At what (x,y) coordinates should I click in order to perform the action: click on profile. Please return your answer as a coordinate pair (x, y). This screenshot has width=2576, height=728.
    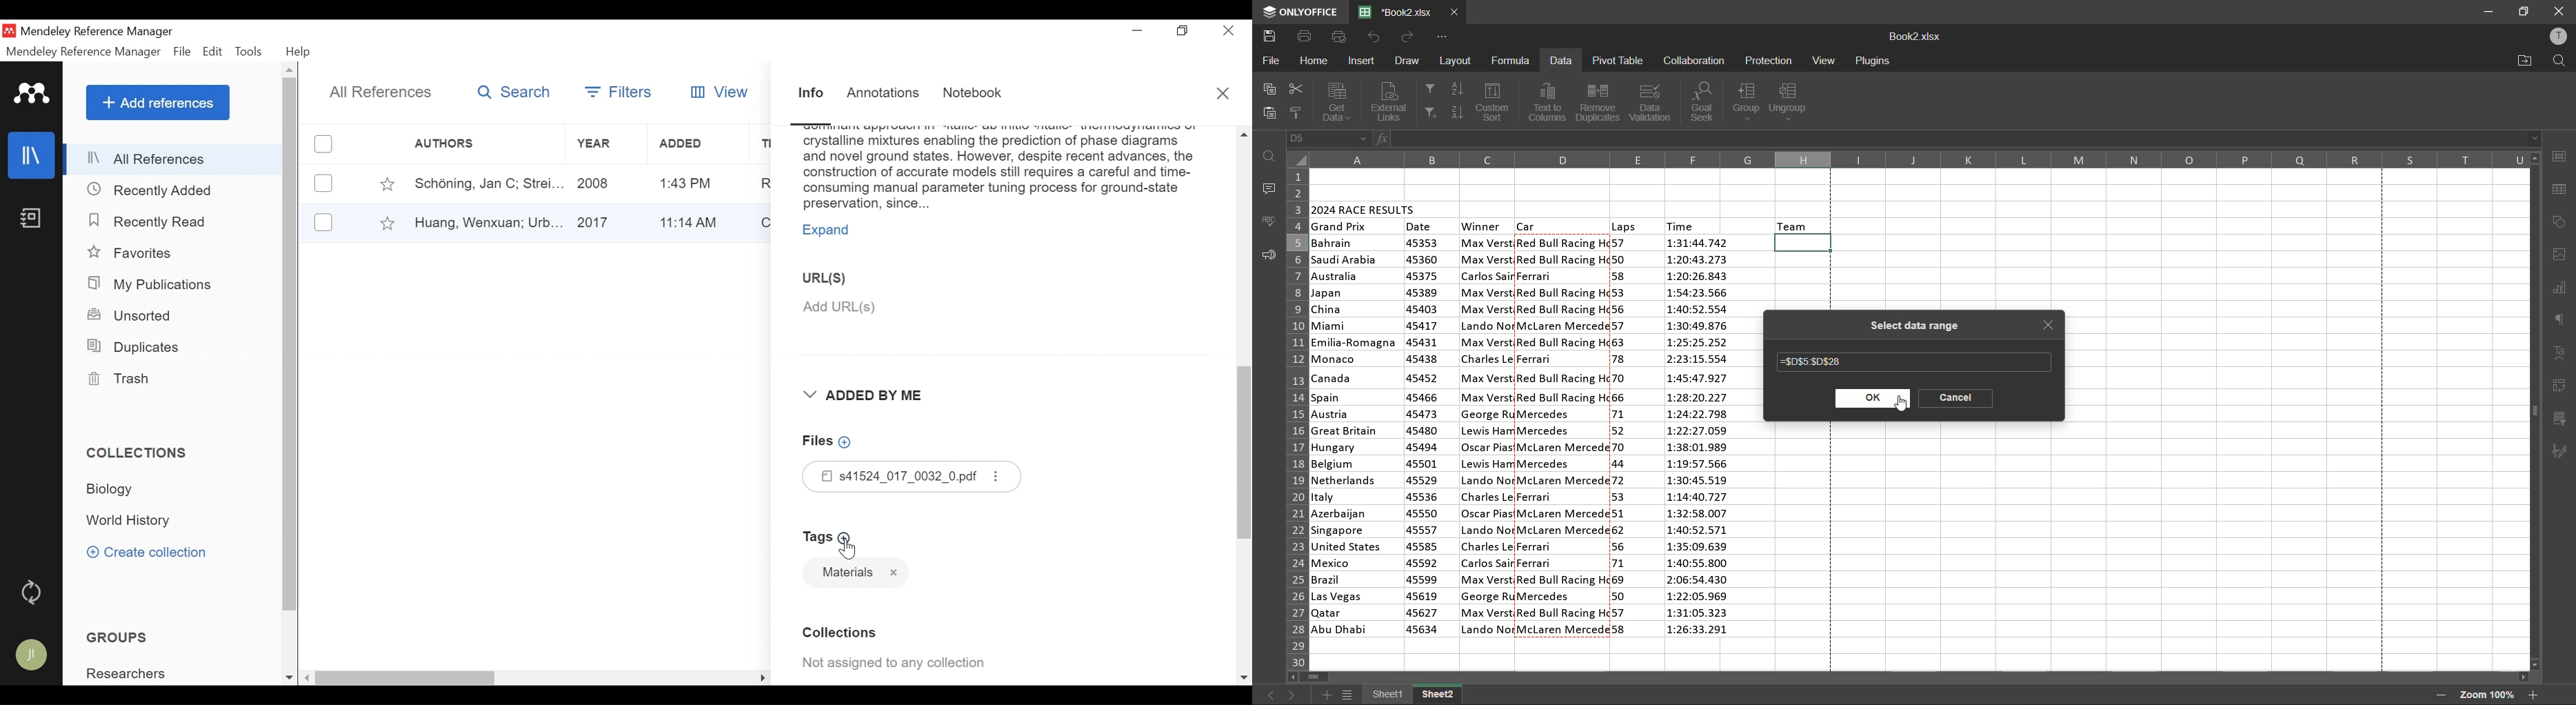
    Looking at the image, I should click on (2557, 39).